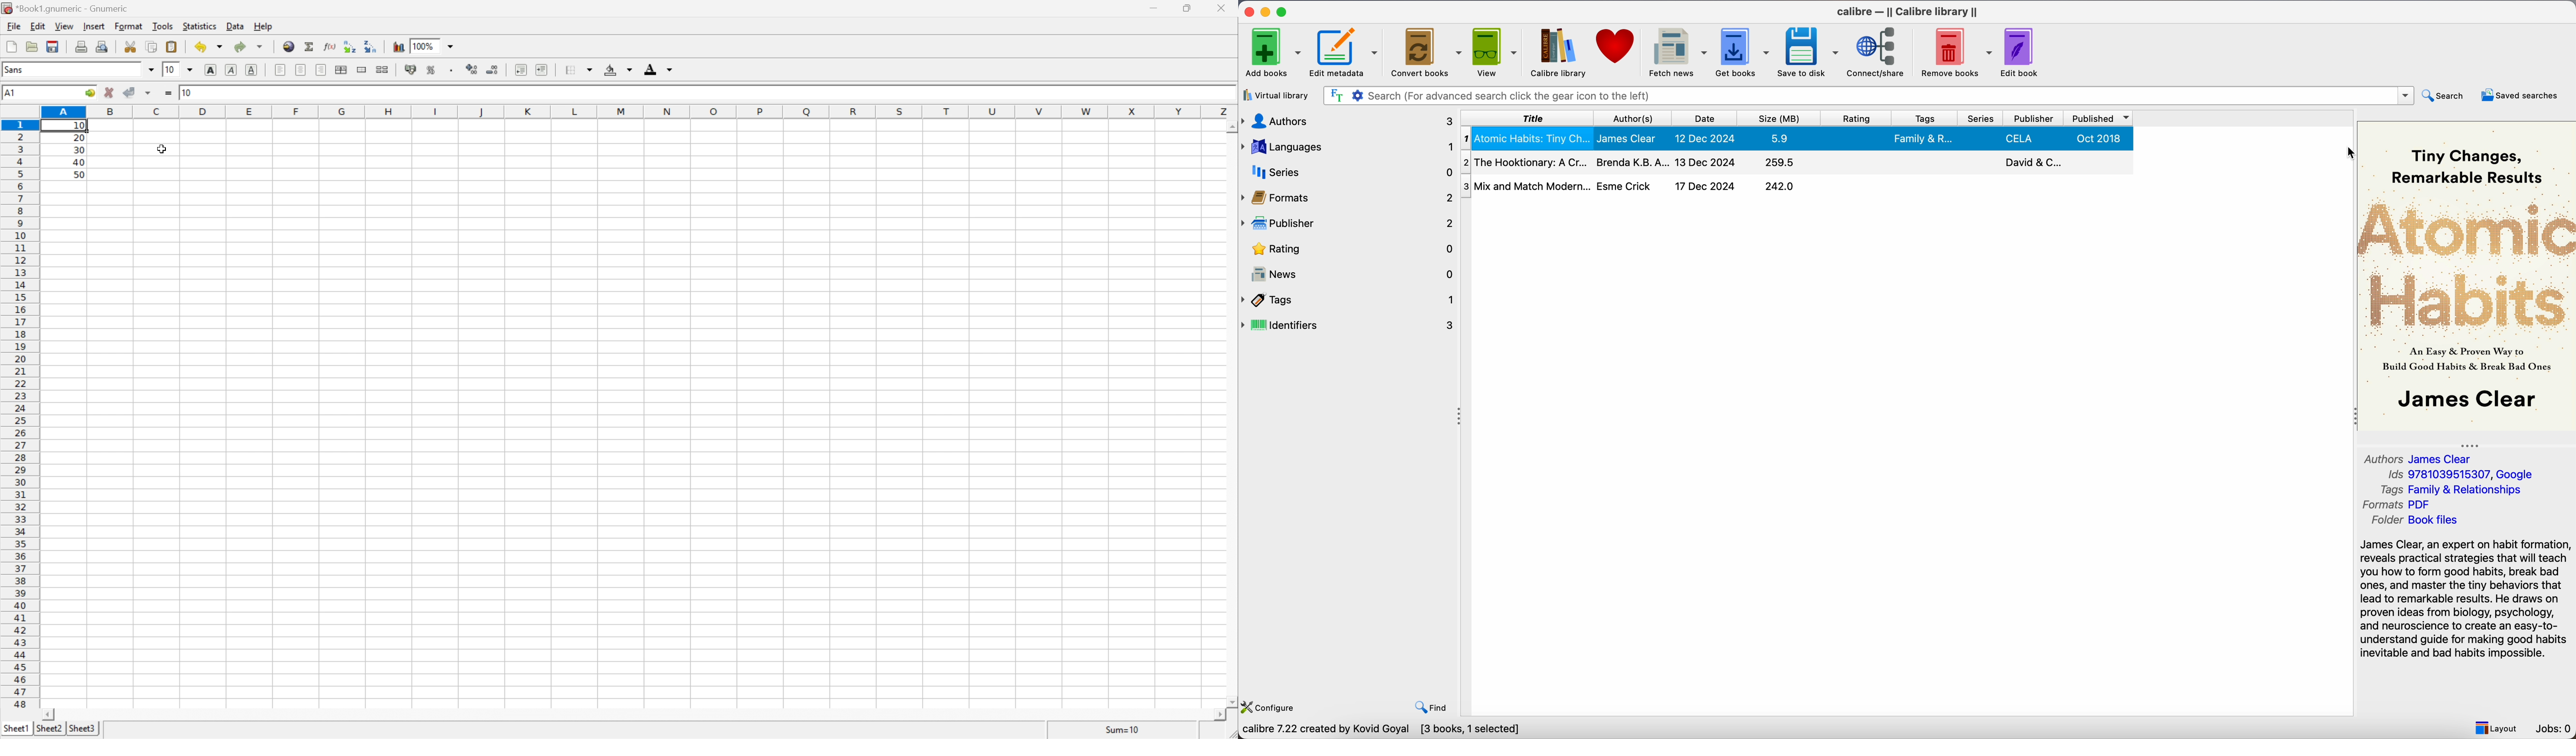  What do you see at coordinates (69, 8) in the screenshot?
I see `*Book1.gnumeric - Gnumeric` at bounding box center [69, 8].